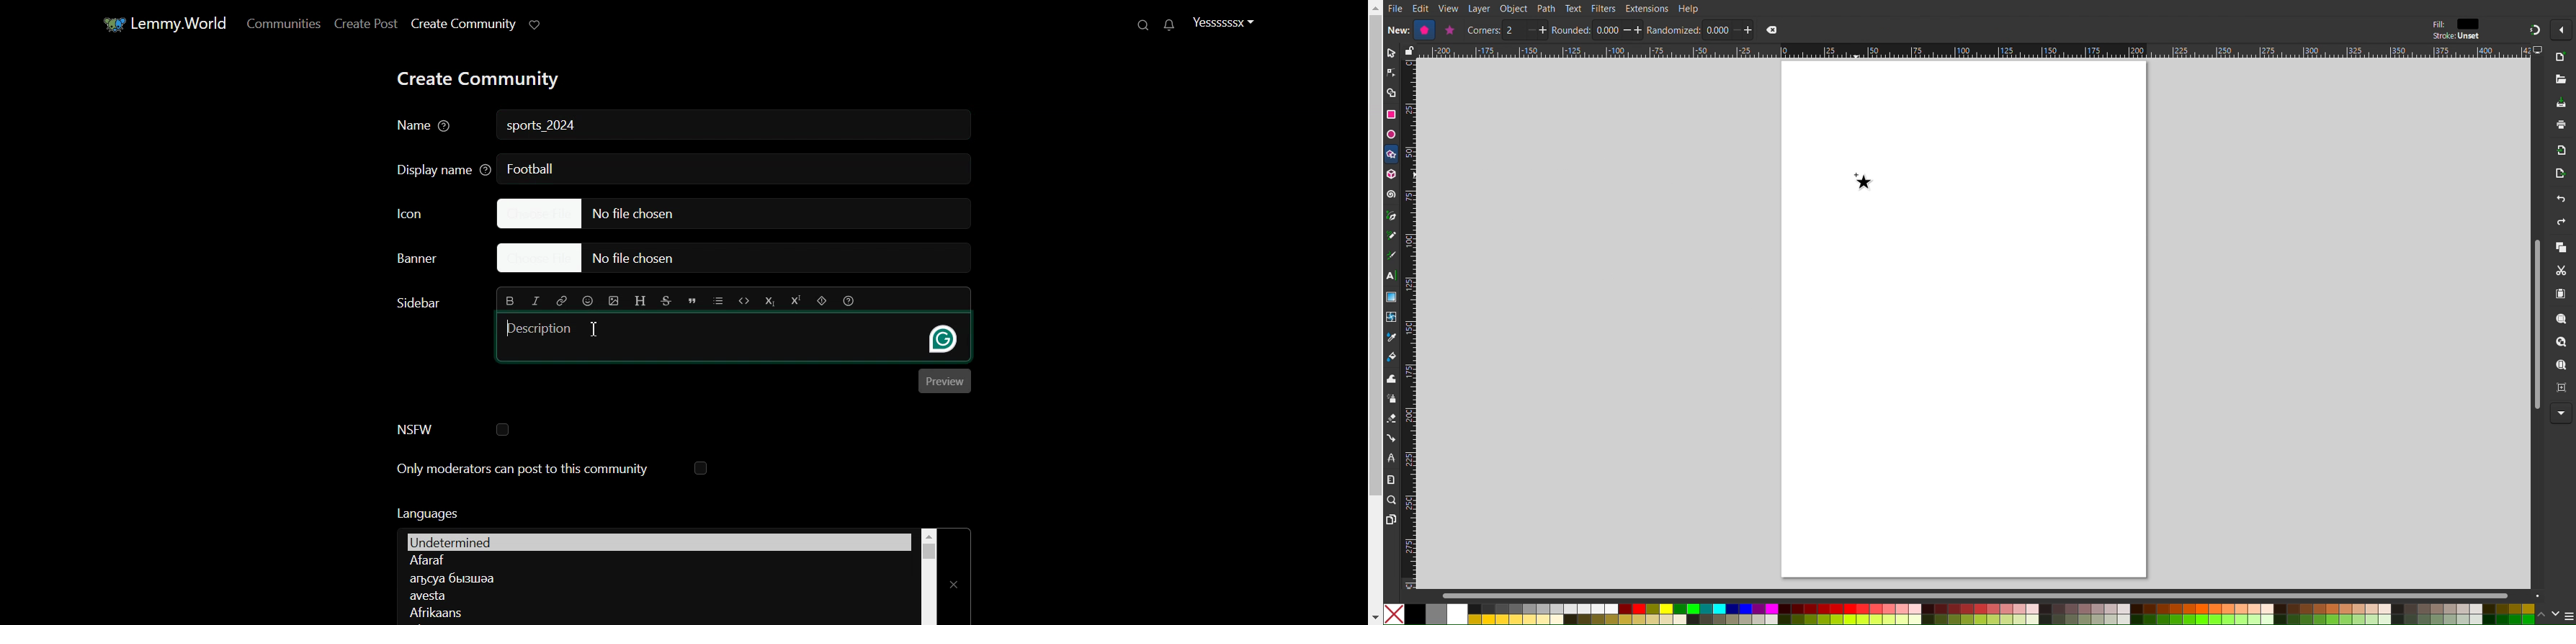 Image resolution: width=2576 pixels, height=644 pixels. I want to click on Communities, so click(281, 23).